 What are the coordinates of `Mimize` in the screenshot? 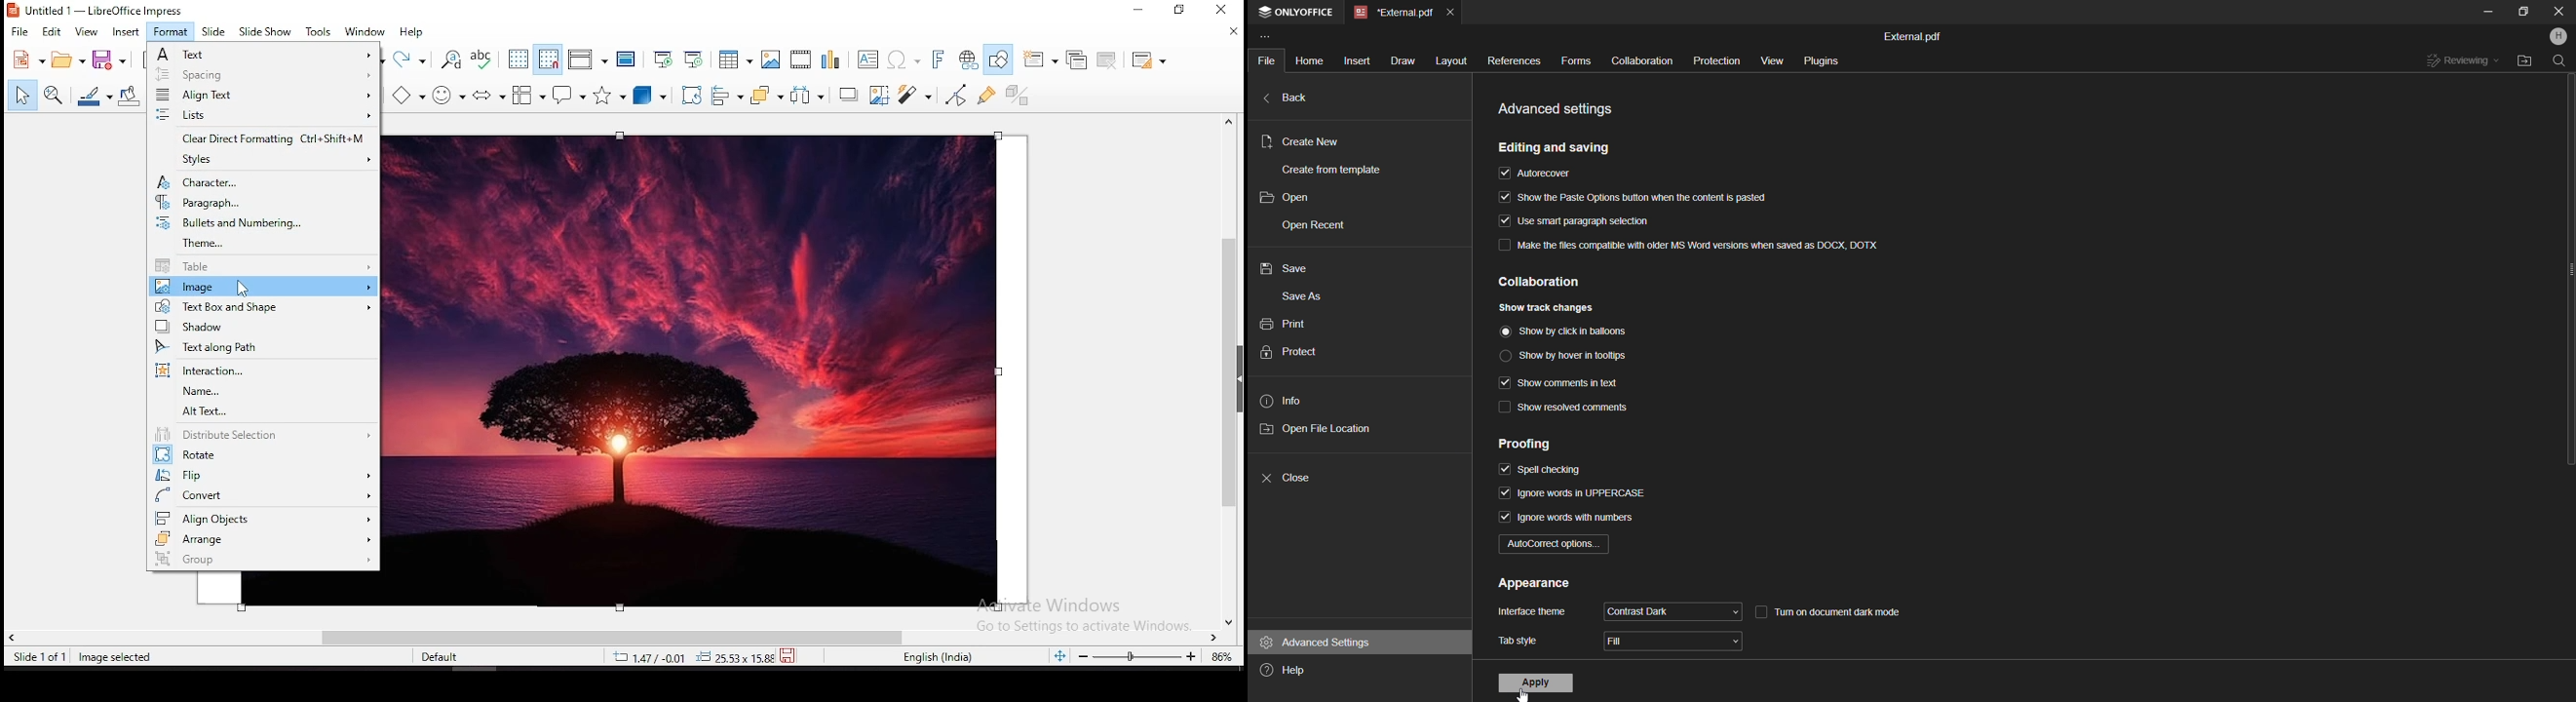 It's located at (2488, 12).